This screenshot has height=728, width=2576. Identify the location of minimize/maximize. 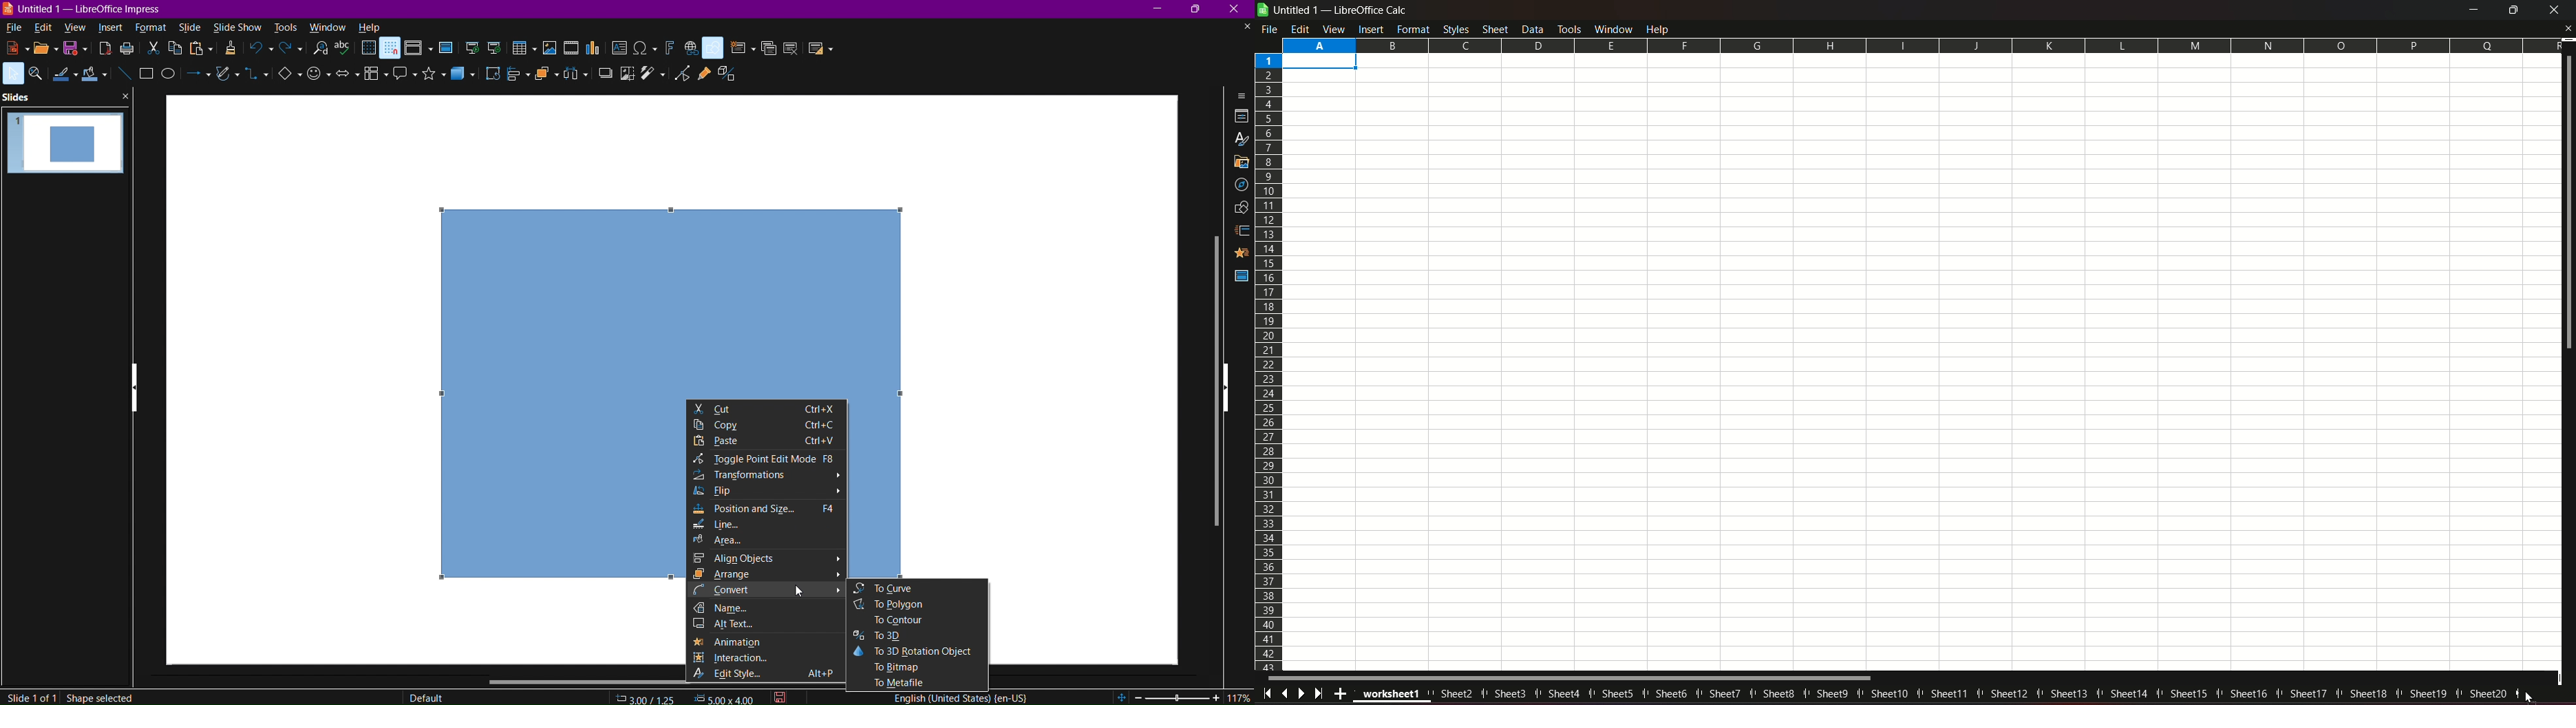
(2511, 10).